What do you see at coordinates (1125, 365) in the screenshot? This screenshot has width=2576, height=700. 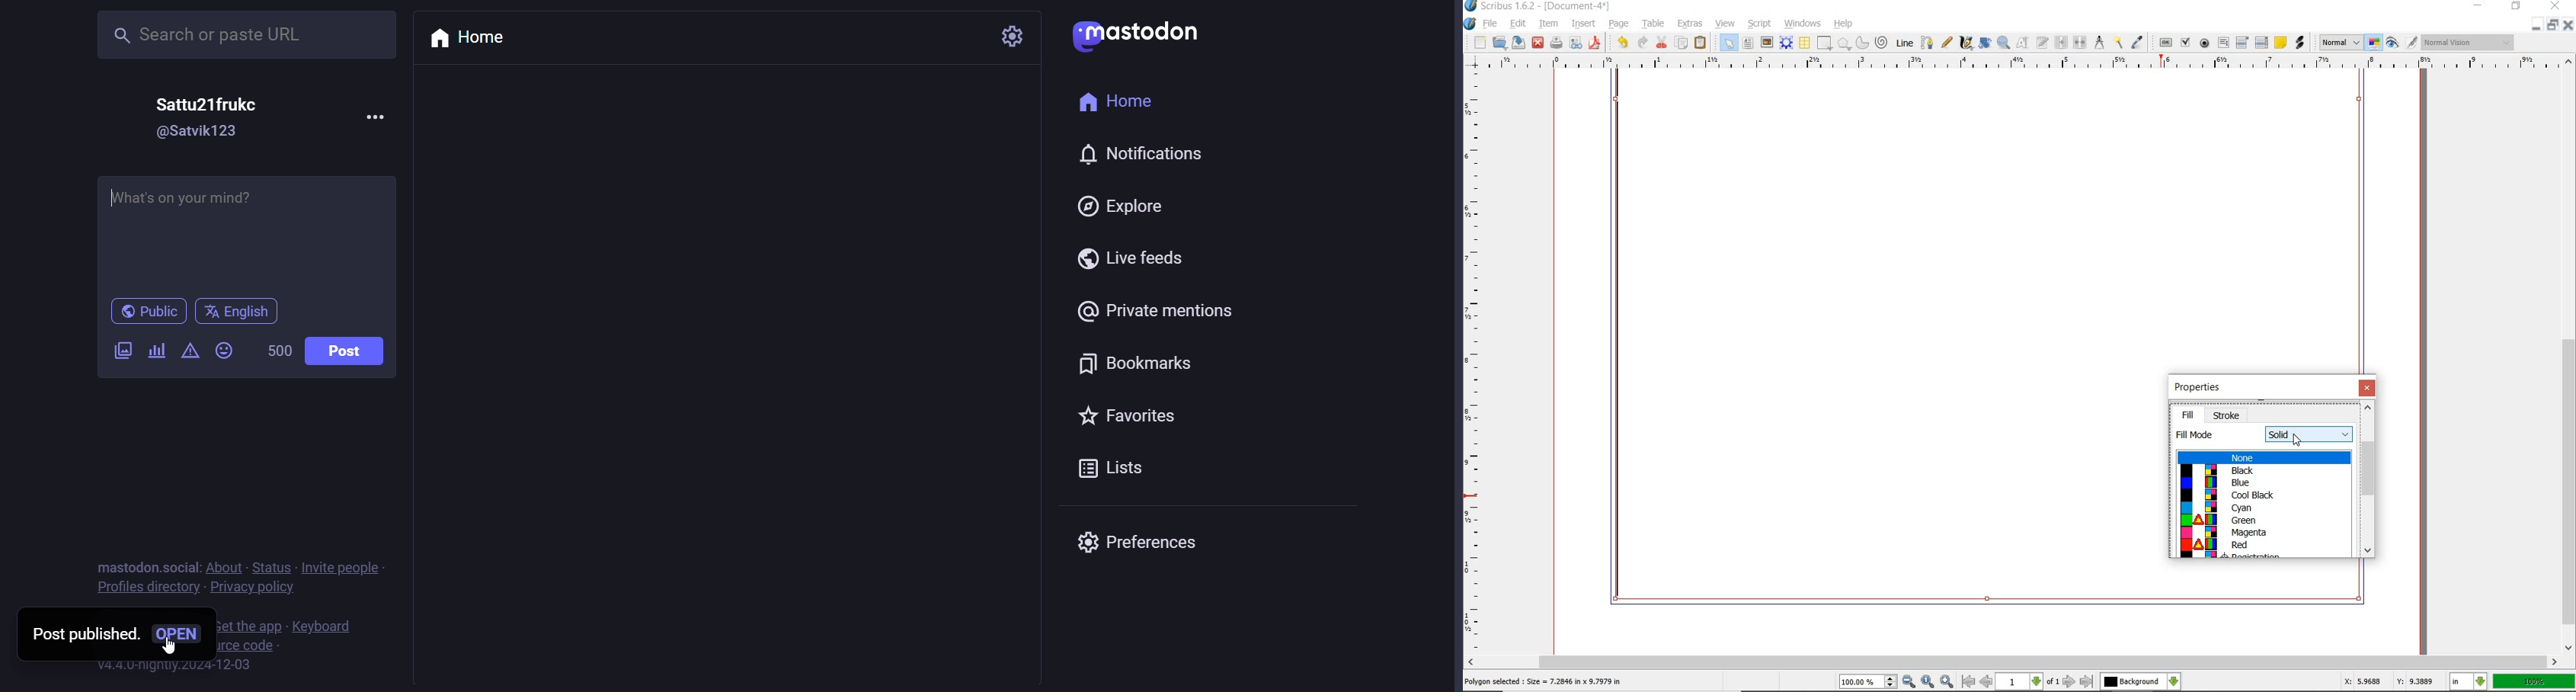 I see `bookmark` at bounding box center [1125, 365].